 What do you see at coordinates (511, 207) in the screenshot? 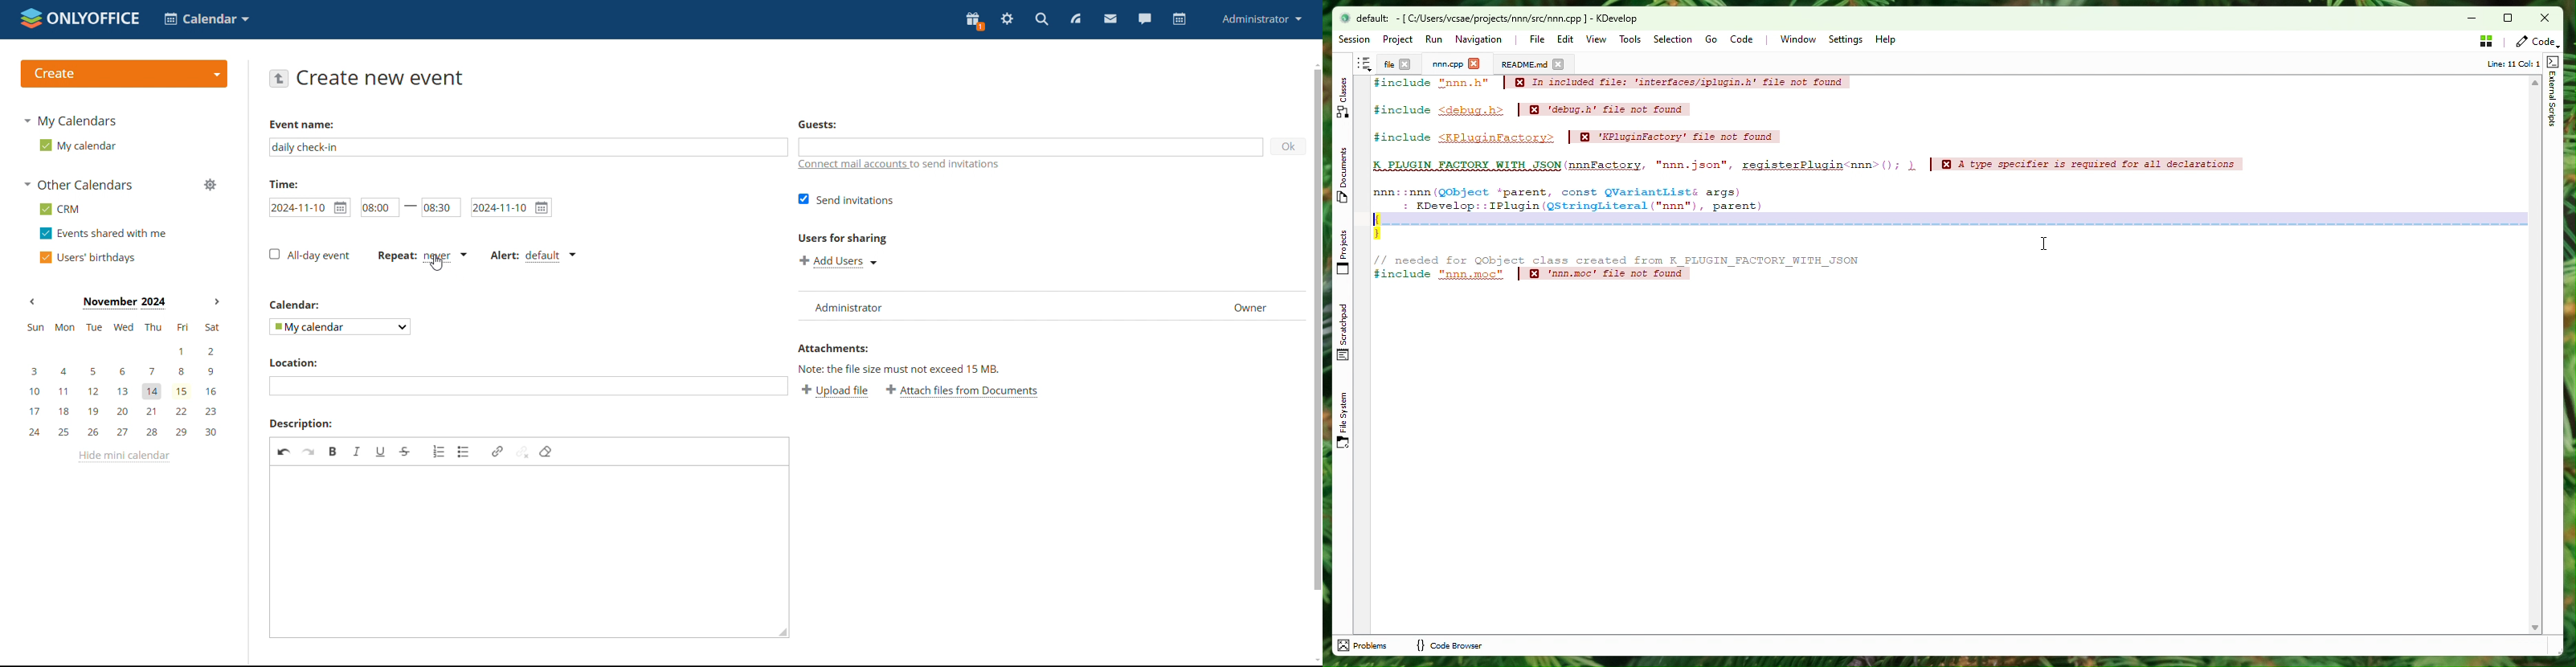
I see `end date` at bounding box center [511, 207].